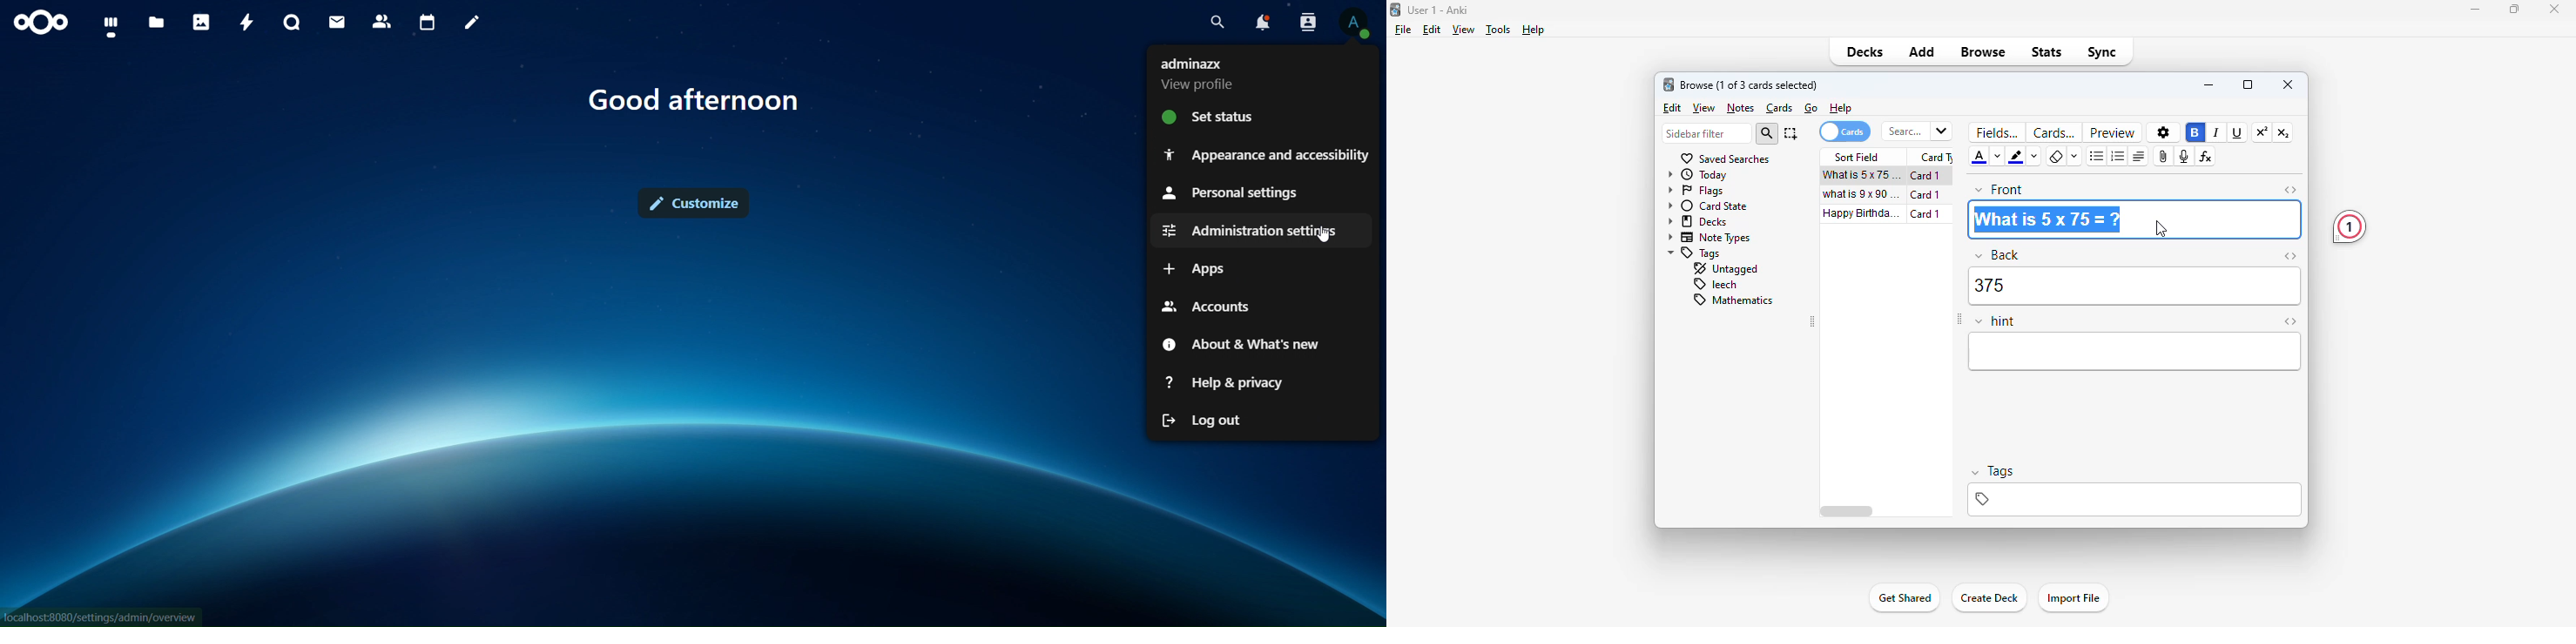 Image resolution: width=2576 pixels, height=644 pixels. What do you see at coordinates (2074, 597) in the screenshot?
I see `import file` at bounding box center [2074, 597].